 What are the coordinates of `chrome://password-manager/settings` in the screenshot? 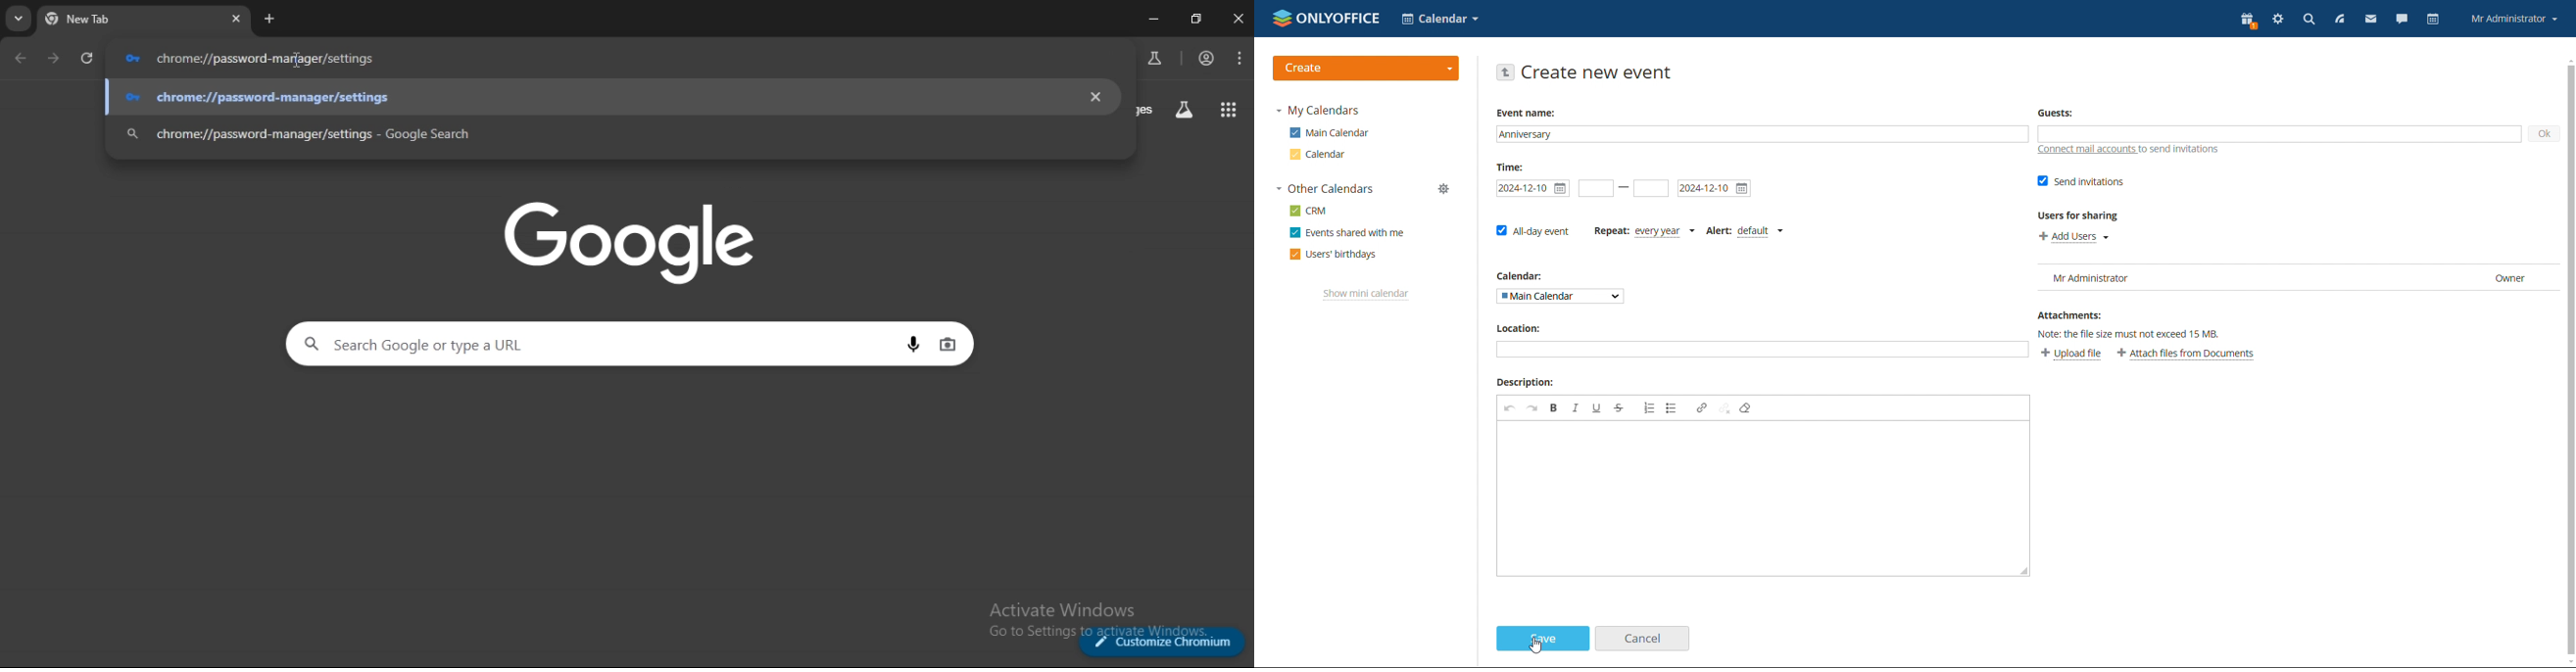 It's located at (620, 58).